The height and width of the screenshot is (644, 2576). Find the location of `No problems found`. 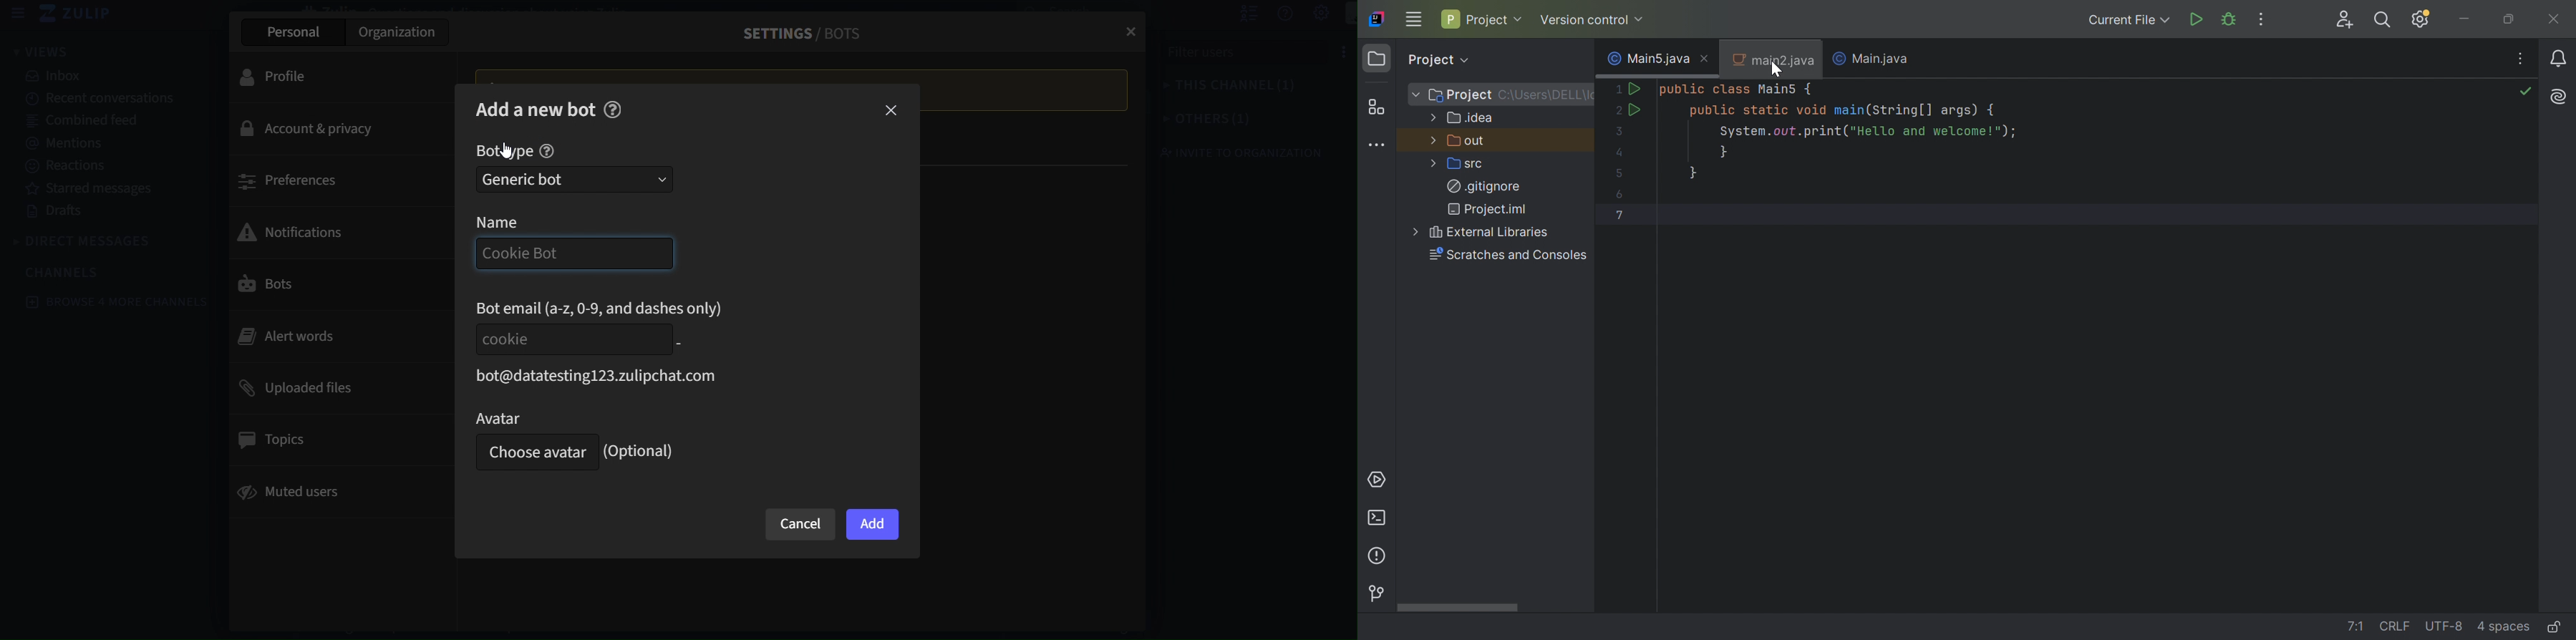

No problems found is located at coordinates (2526, 91).